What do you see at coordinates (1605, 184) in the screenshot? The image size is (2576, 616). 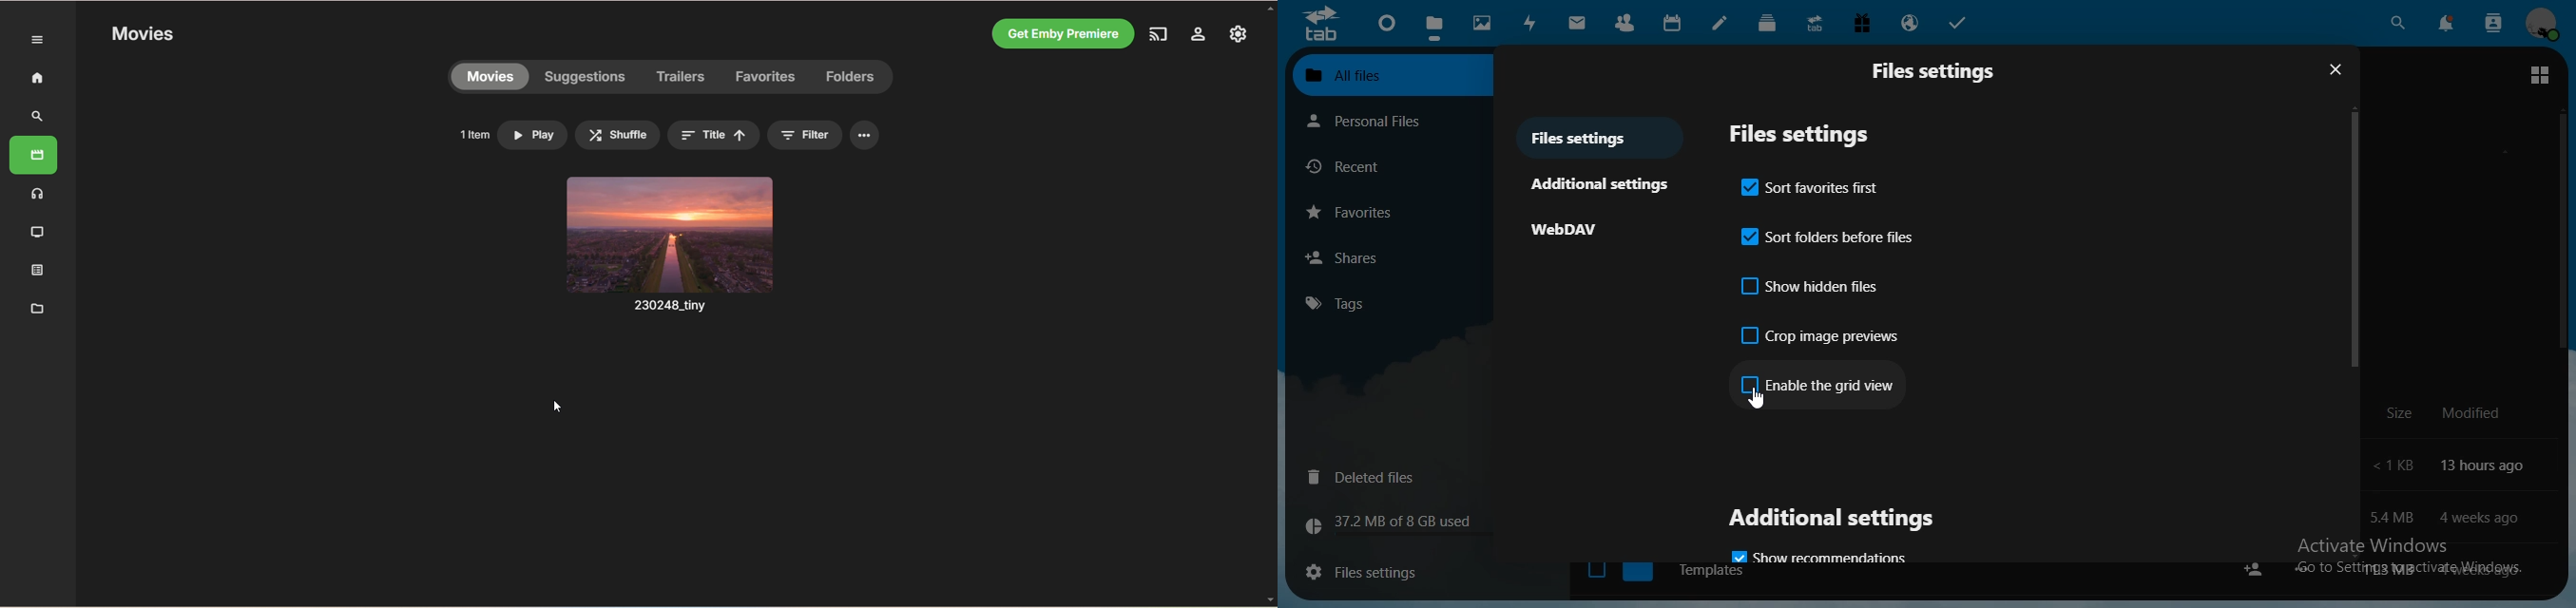 I see `additional settings` at bounding box center [1605, 184].